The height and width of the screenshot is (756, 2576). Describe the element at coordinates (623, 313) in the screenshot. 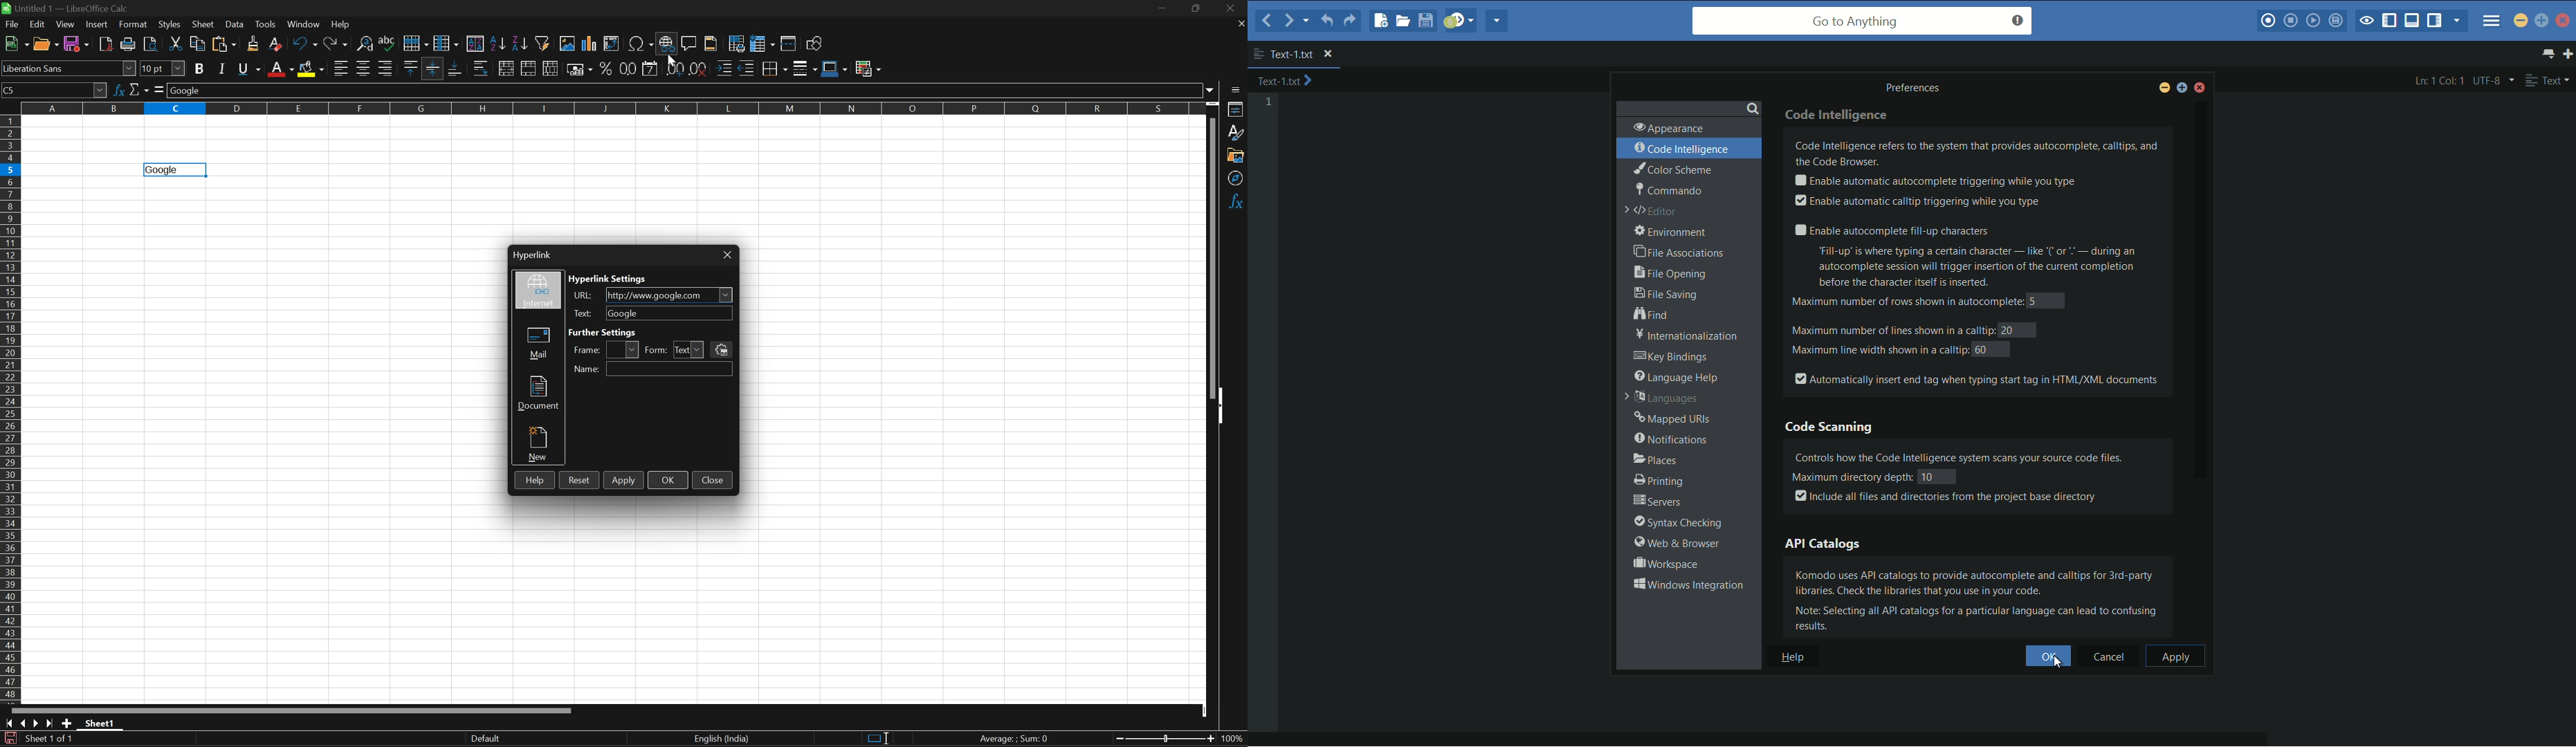

I see `Google` at that location.